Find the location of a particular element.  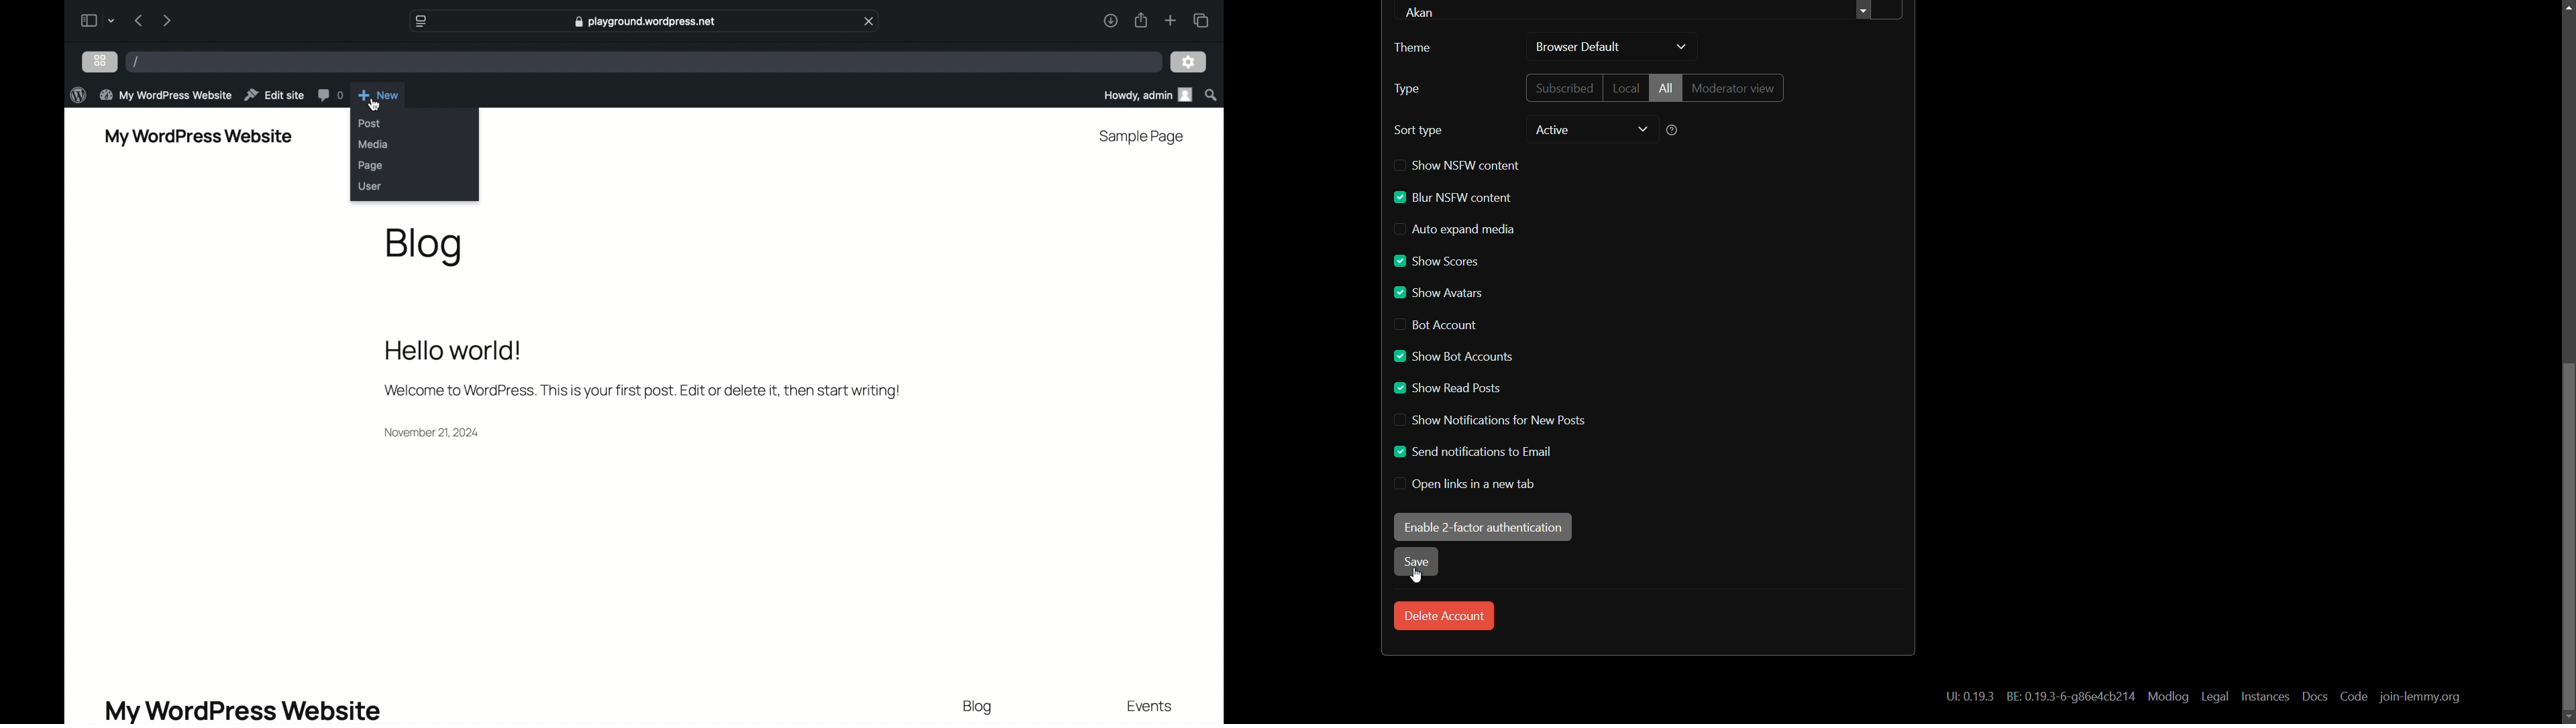

send notifications to email is located at coordinates (1470, 451).